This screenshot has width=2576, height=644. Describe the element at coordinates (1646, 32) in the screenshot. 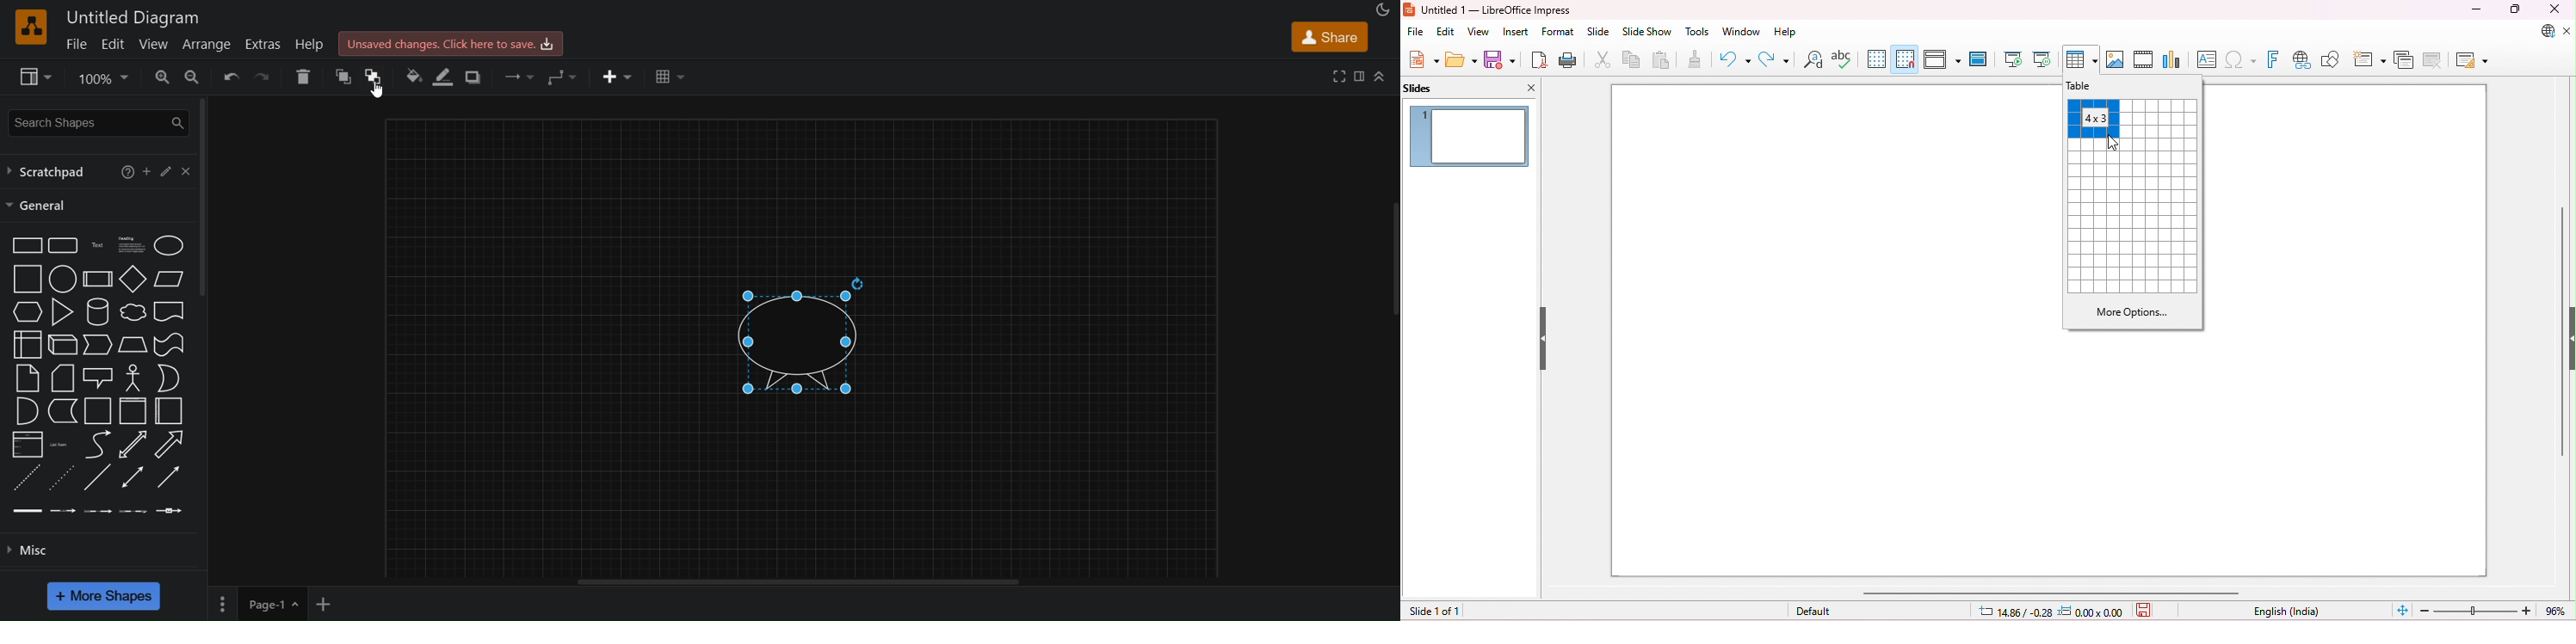

I see `slideshow` at that location.